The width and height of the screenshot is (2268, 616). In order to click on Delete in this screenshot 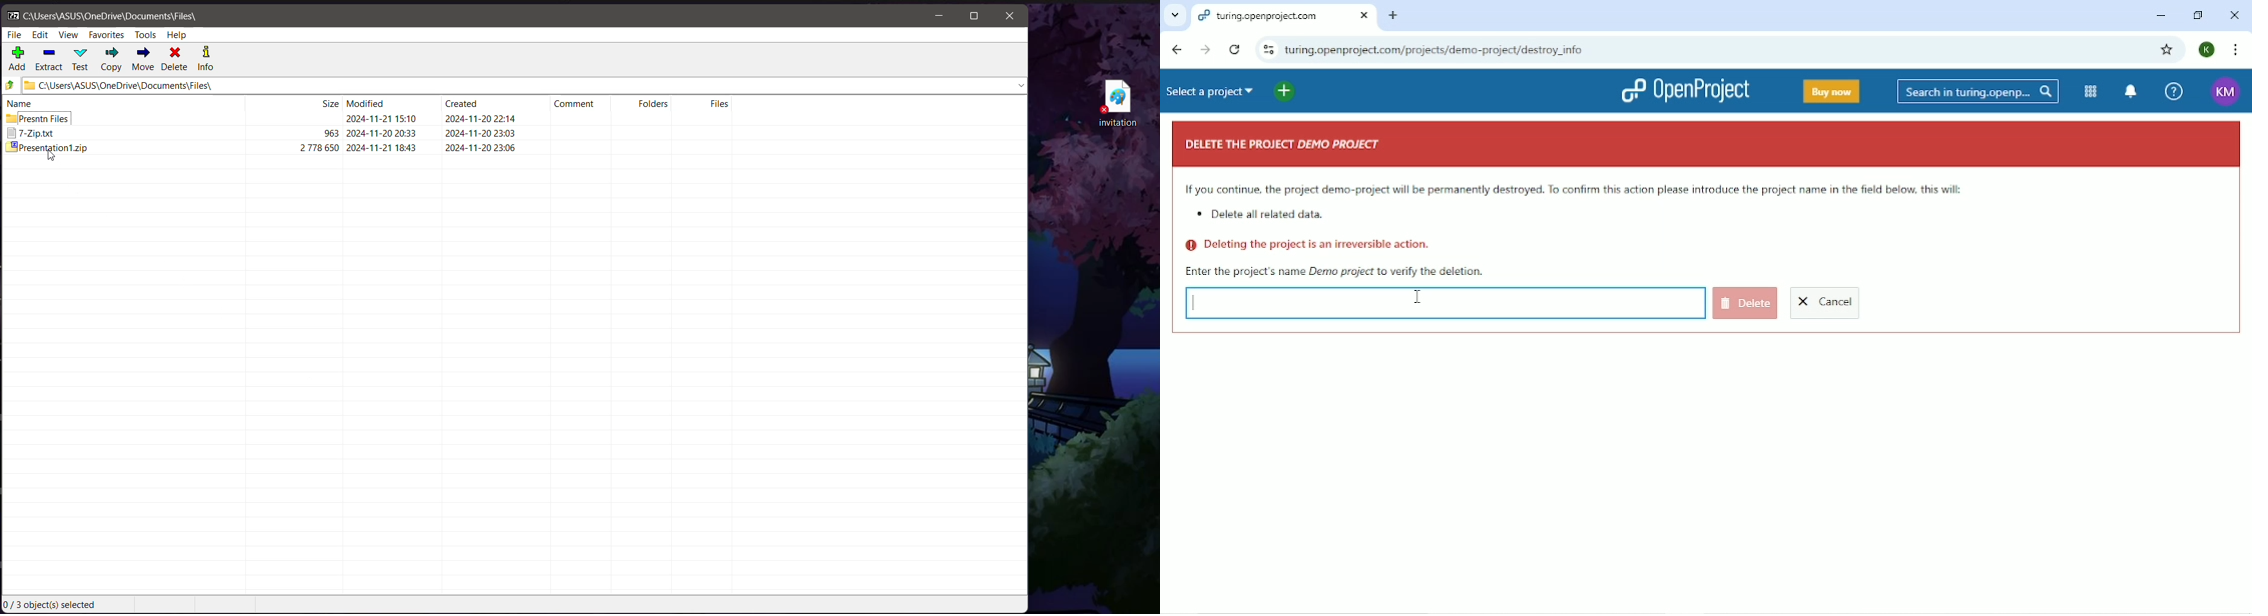, I will do `click(176, 60)`.